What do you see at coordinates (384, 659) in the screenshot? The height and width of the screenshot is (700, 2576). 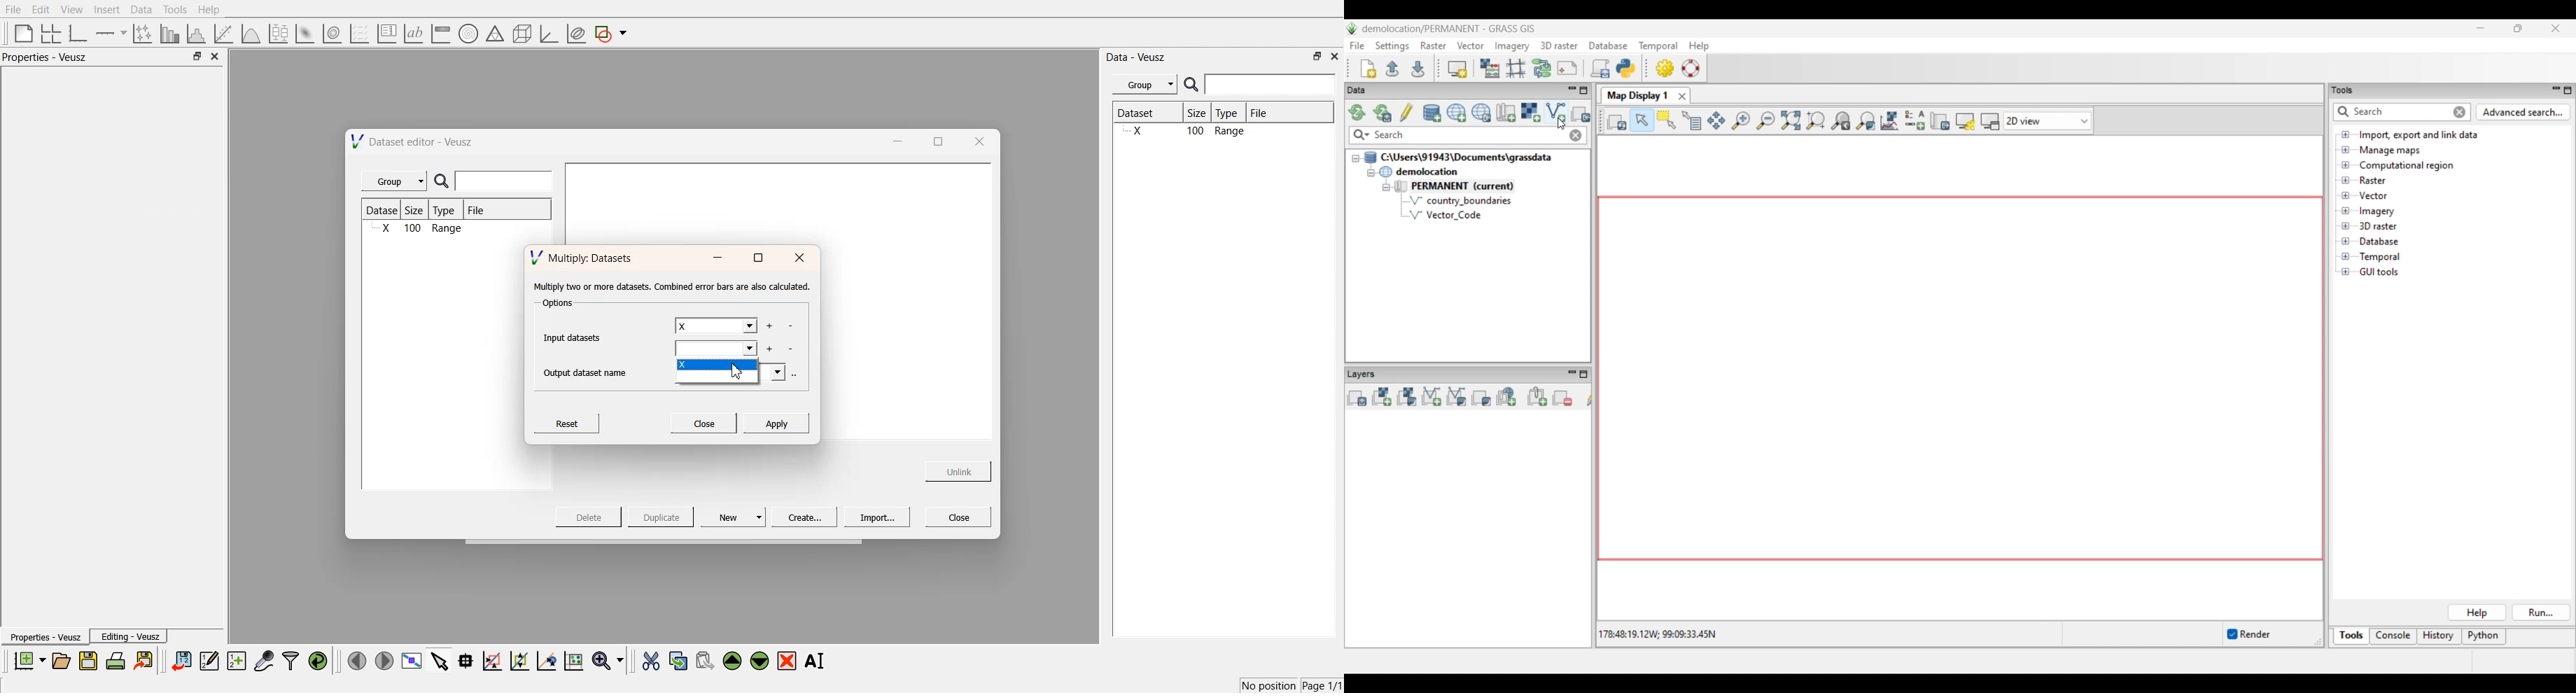 I see `move right` at bounding box center [384, 659].